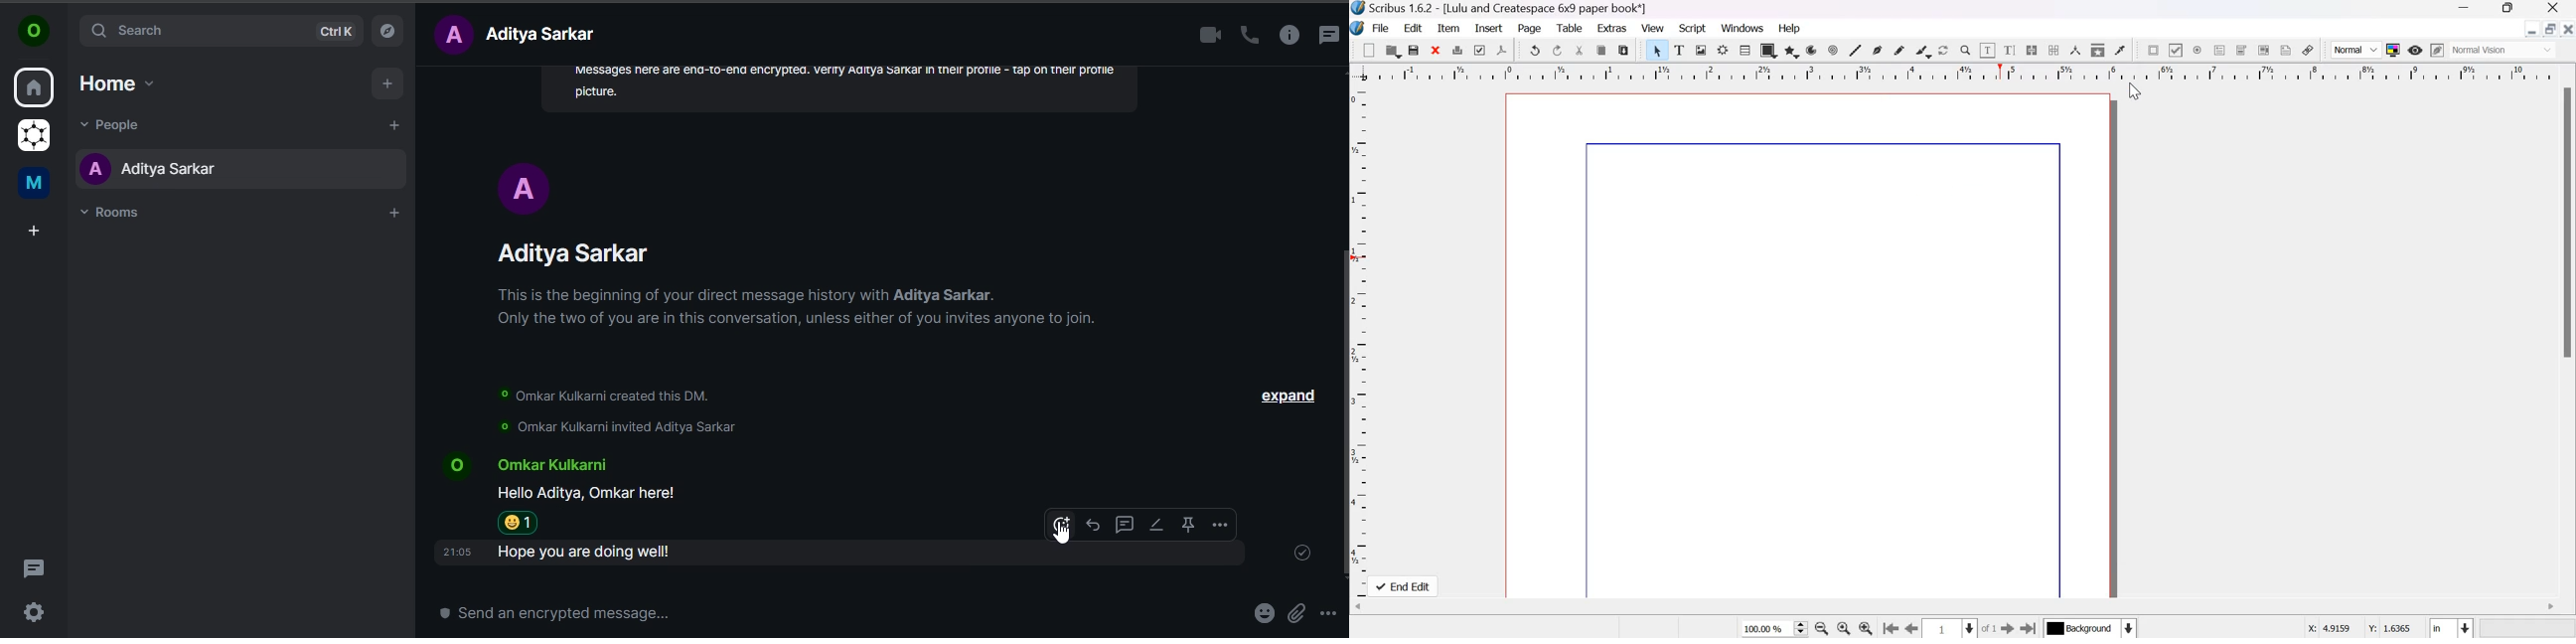  Describe the element at coordinates (1393, 51) in the screenshot. I see `open` at that location.